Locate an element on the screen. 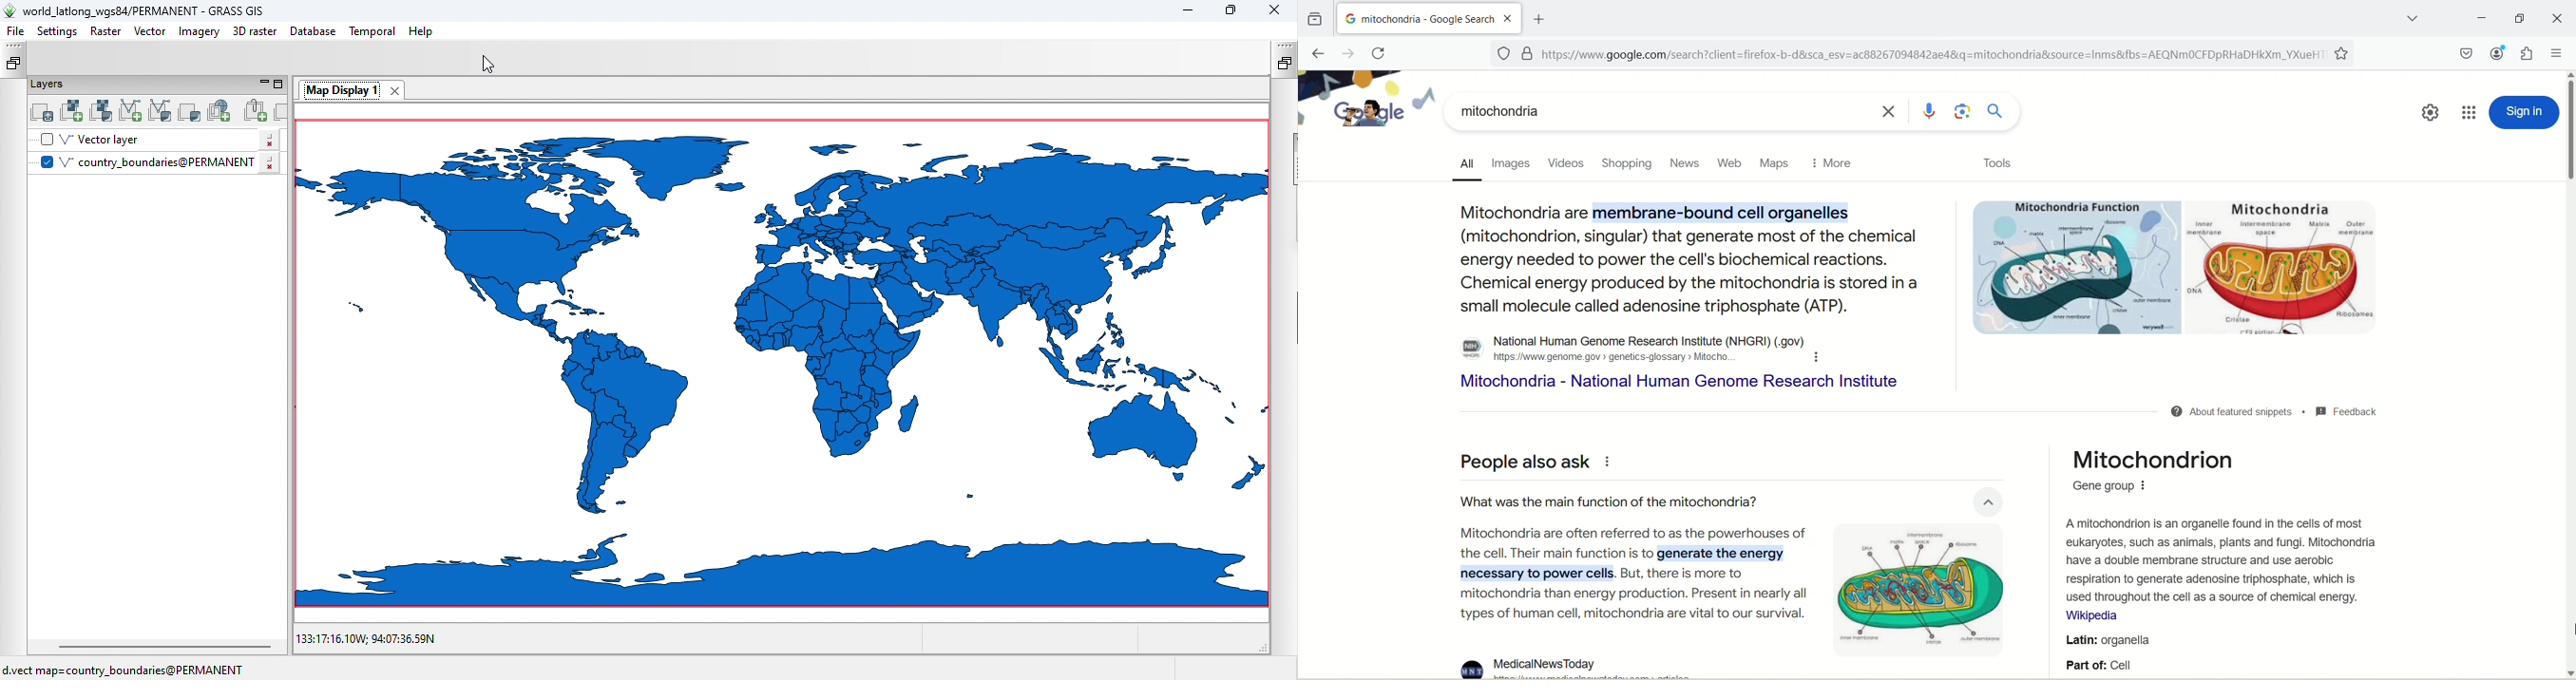 The width and height of the screenshot is (2576, 700). news is located at coordinates (1685, 164).